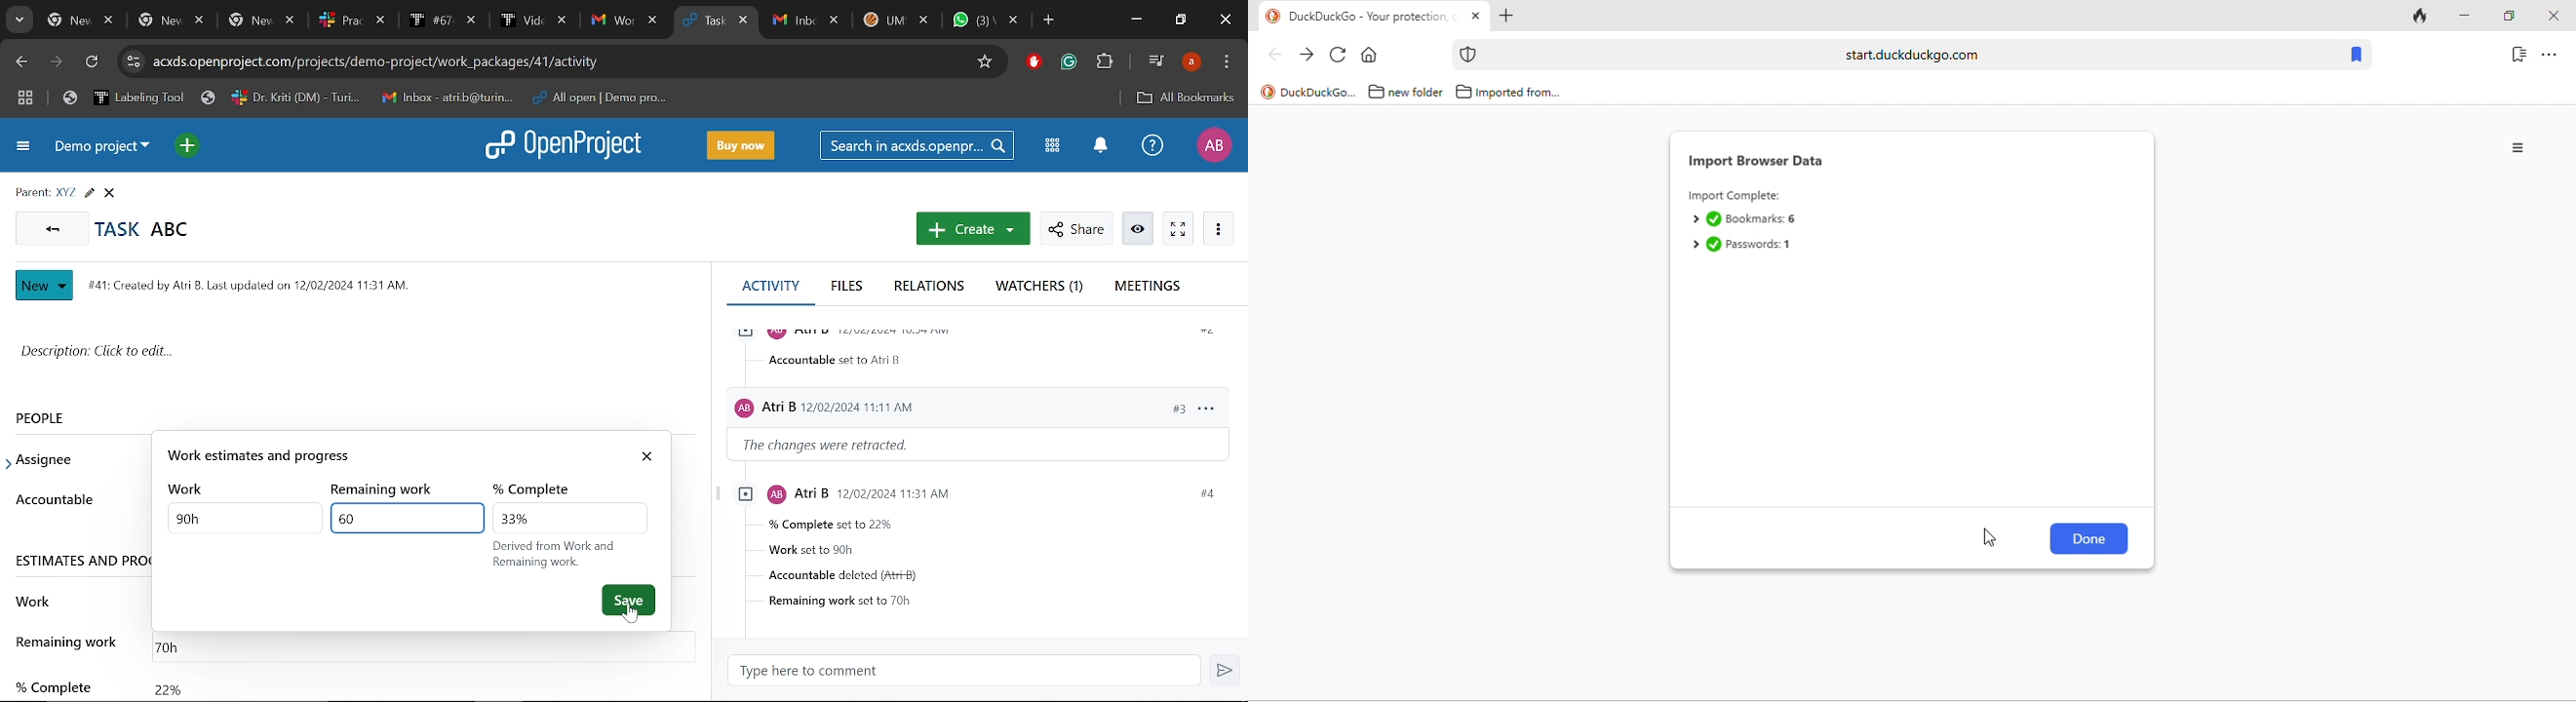 Image resolution: width=2576 pixels, height=728 pixels. I want to click on Grmmarly, so click(1071, 64).